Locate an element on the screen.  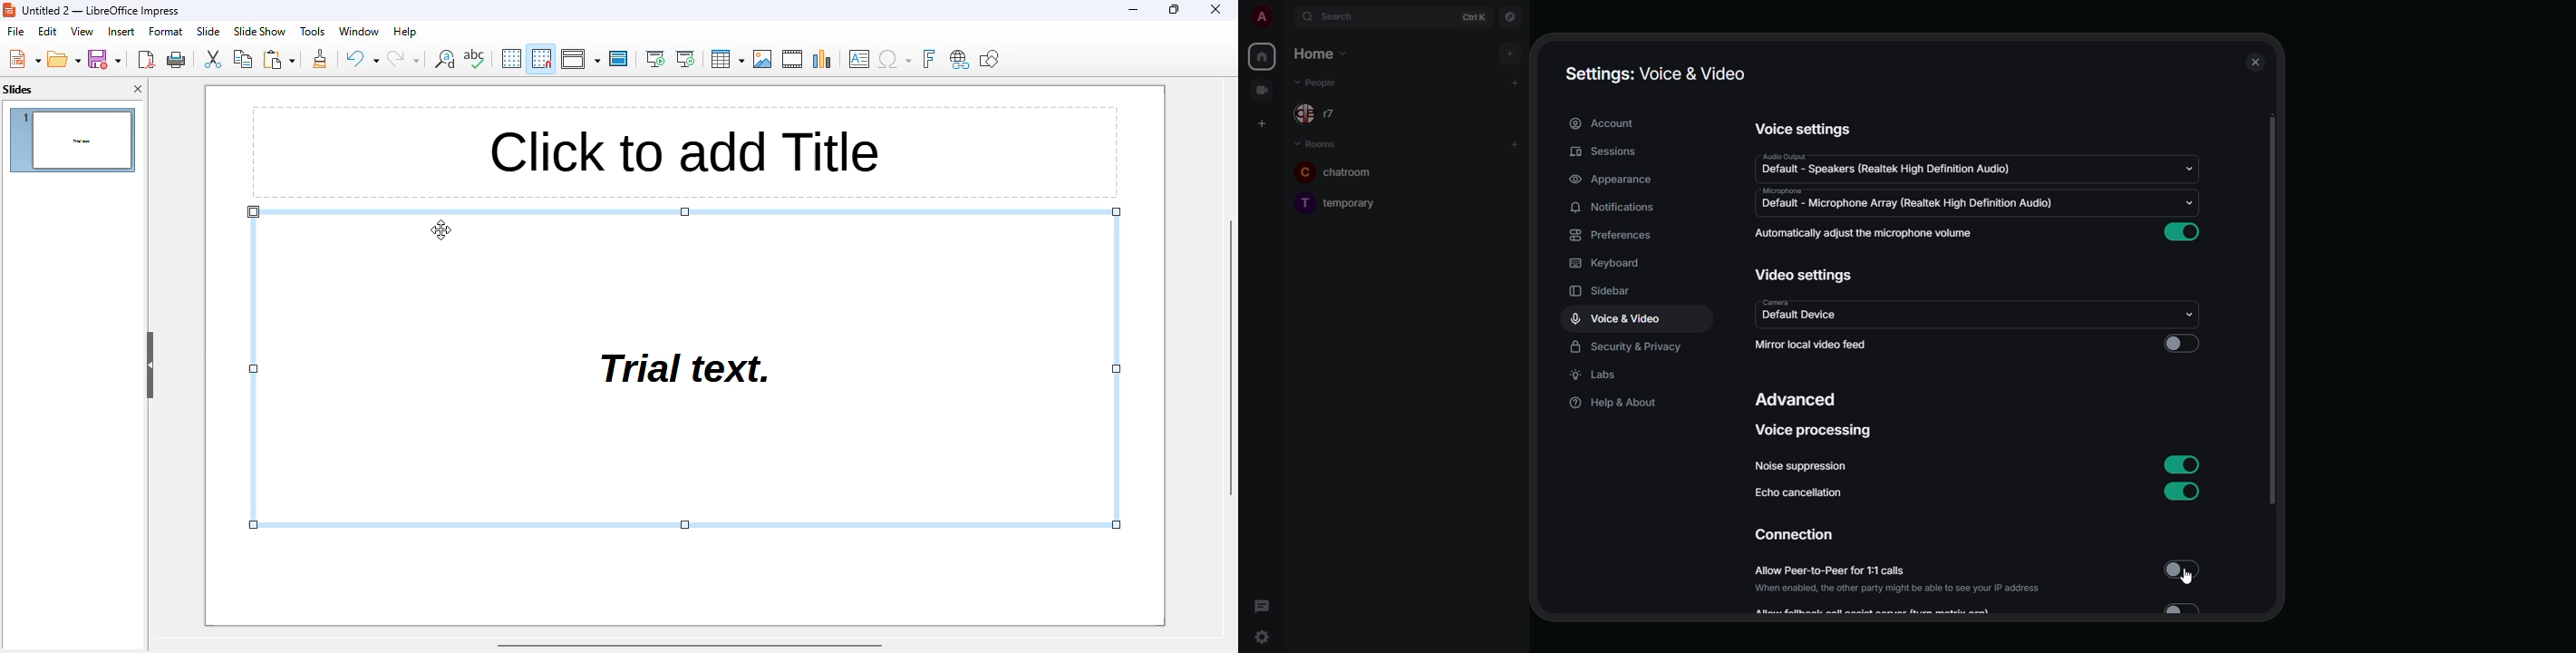
security & privacy is located at coordinates (1637, 346).